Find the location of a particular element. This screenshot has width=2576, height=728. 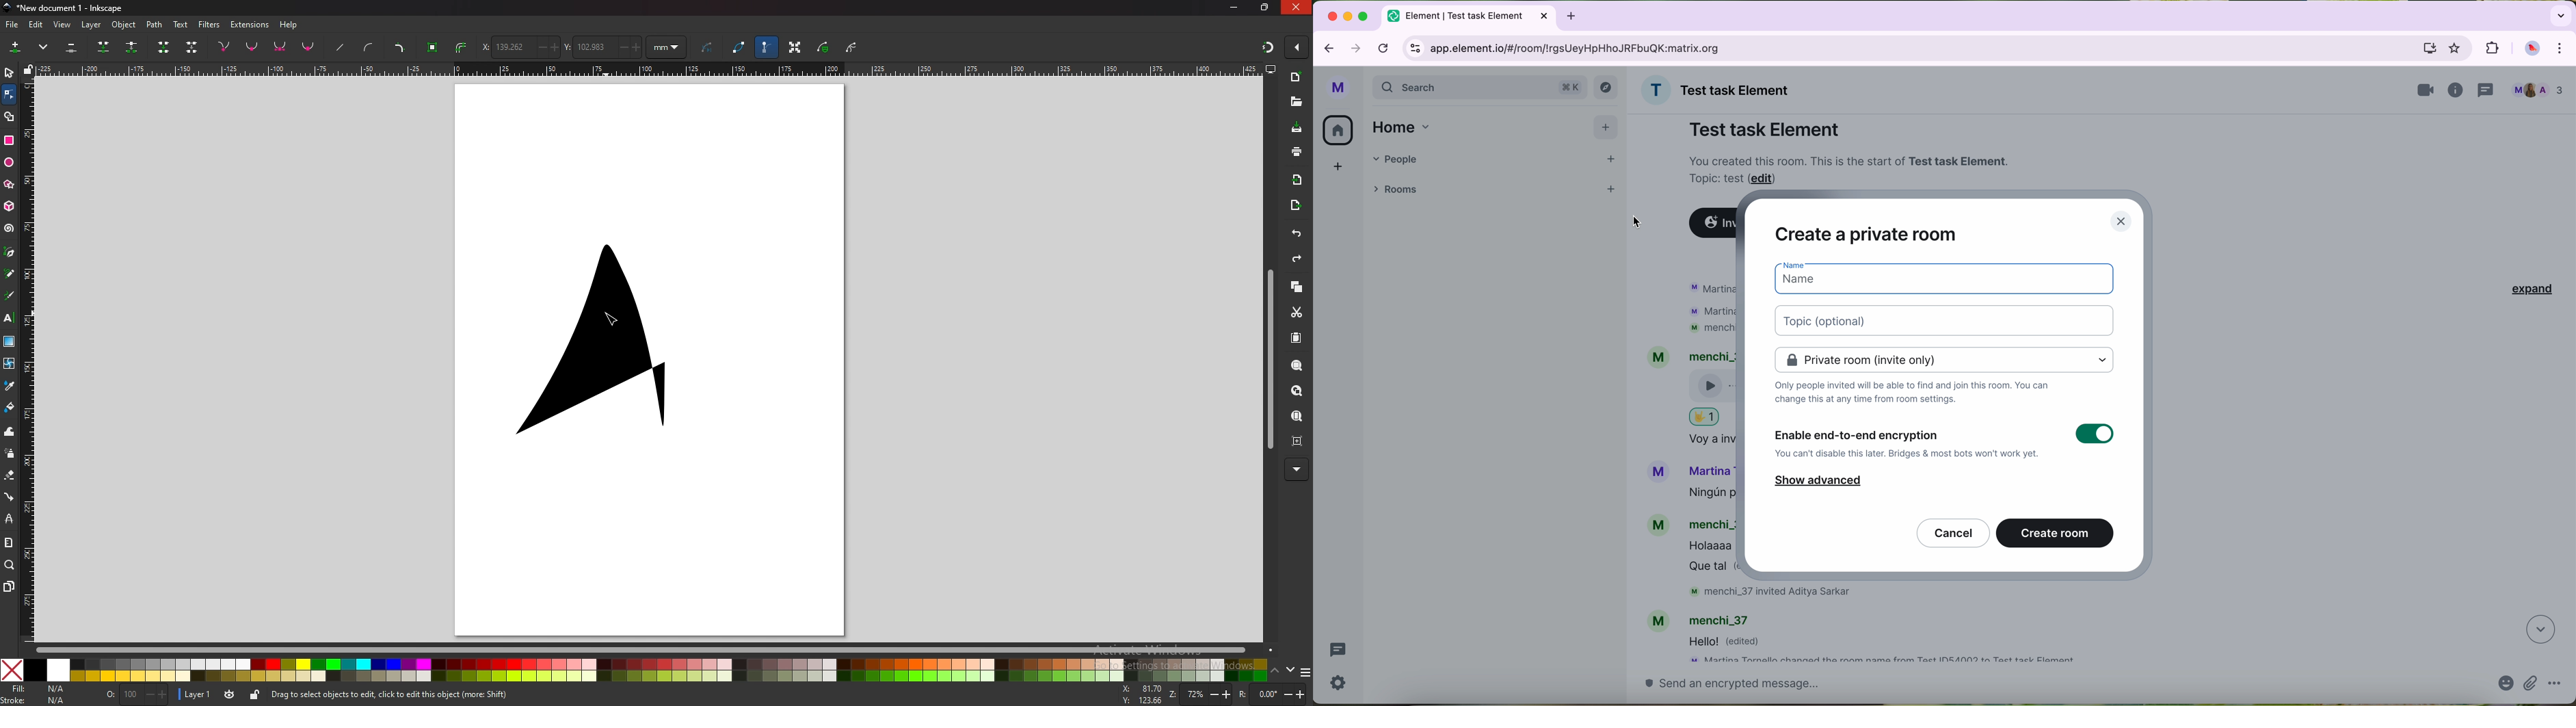

print is located at coordinates (1296, 151).